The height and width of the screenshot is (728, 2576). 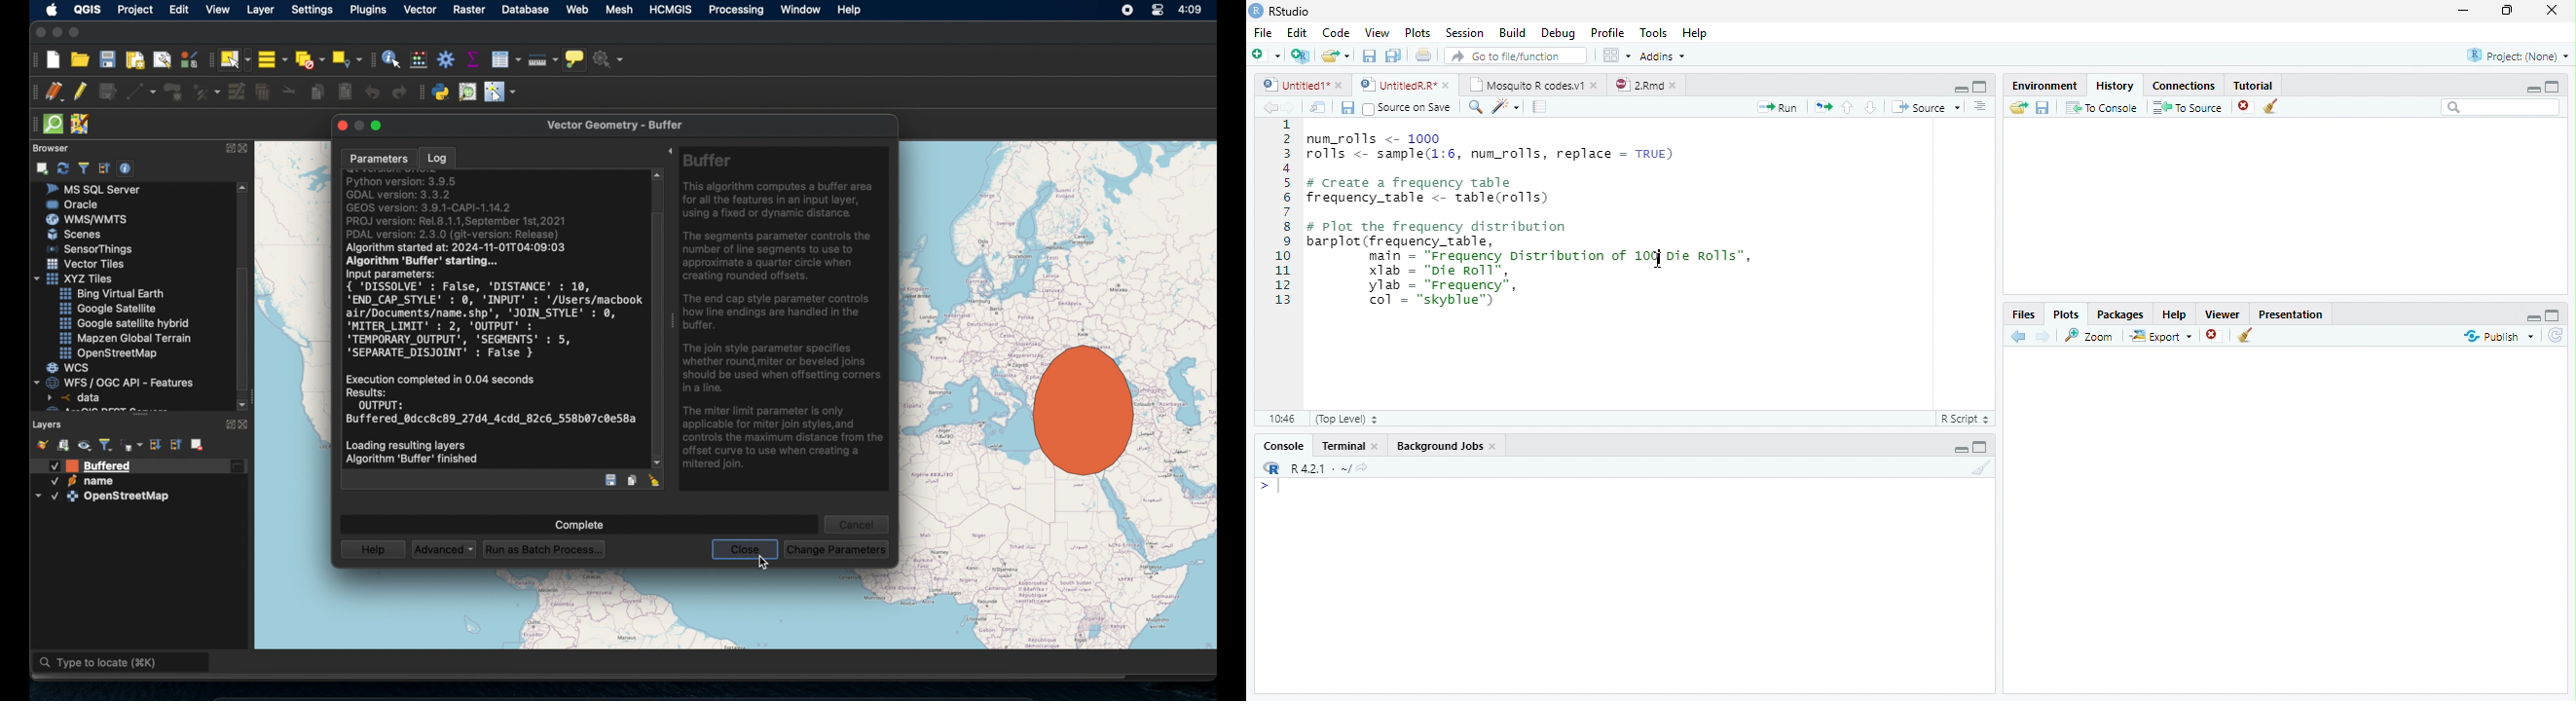 What do you see at coordinates (1966, 419) in the screenshot?
I see `R Script` at bounding box center [1966, 419].